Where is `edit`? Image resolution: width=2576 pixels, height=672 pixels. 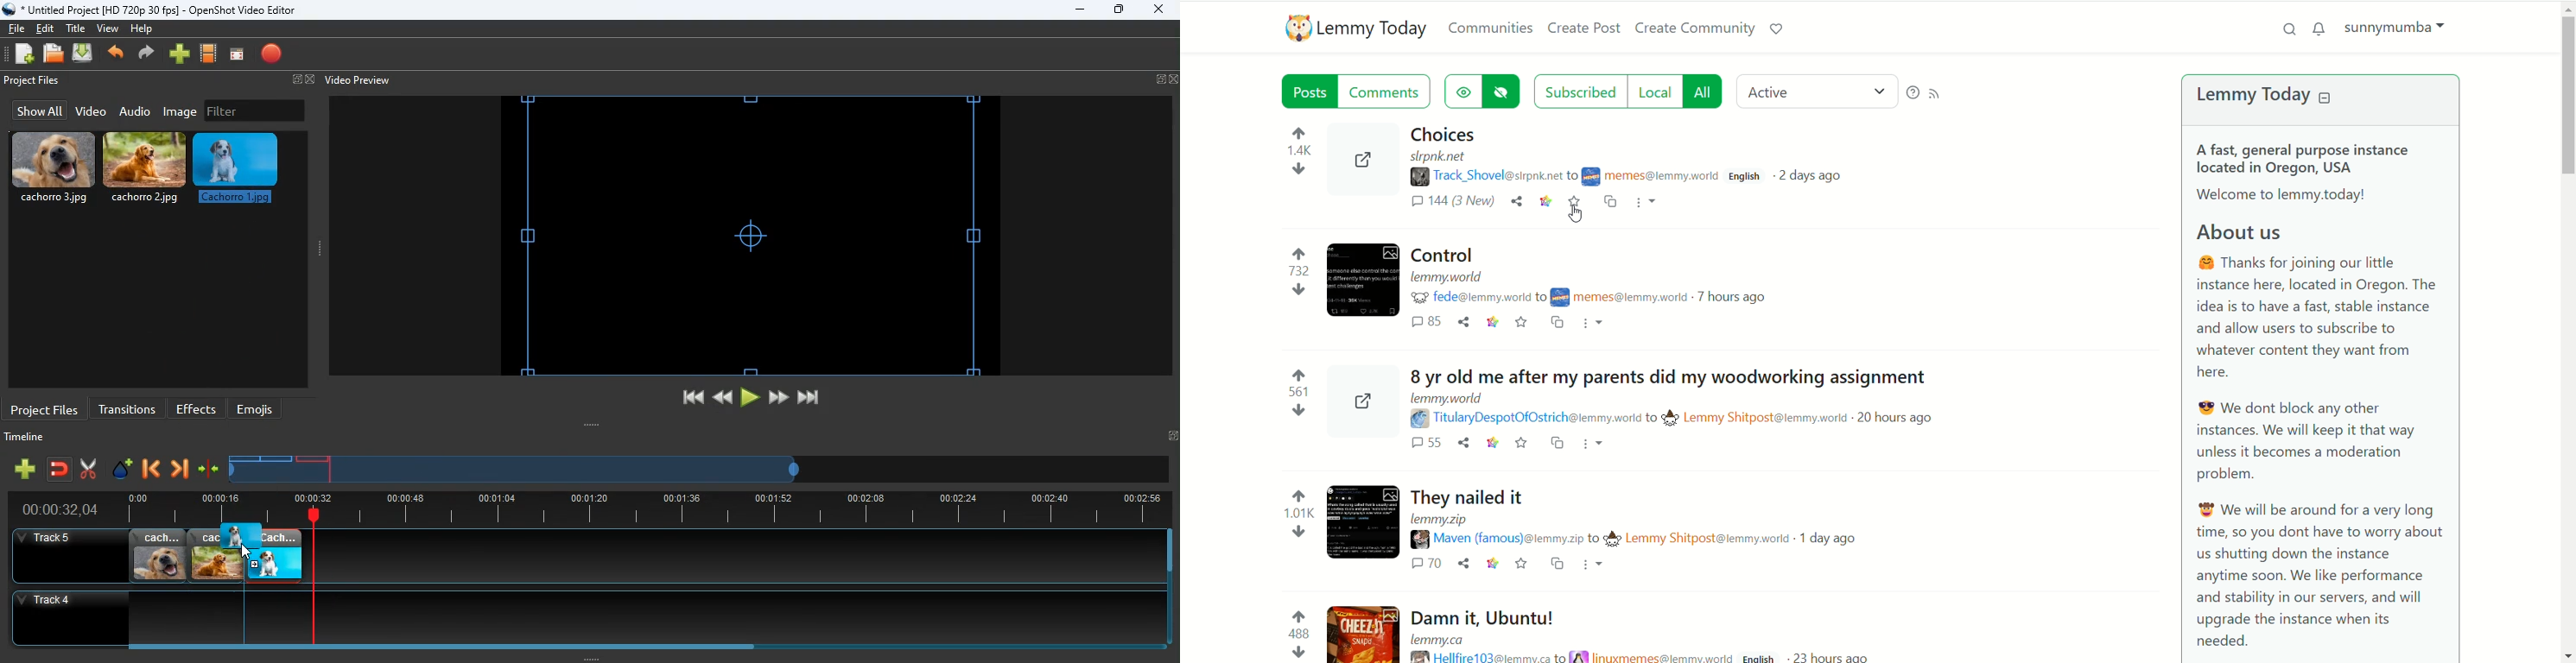
edit is located at coordinates (48, 28).